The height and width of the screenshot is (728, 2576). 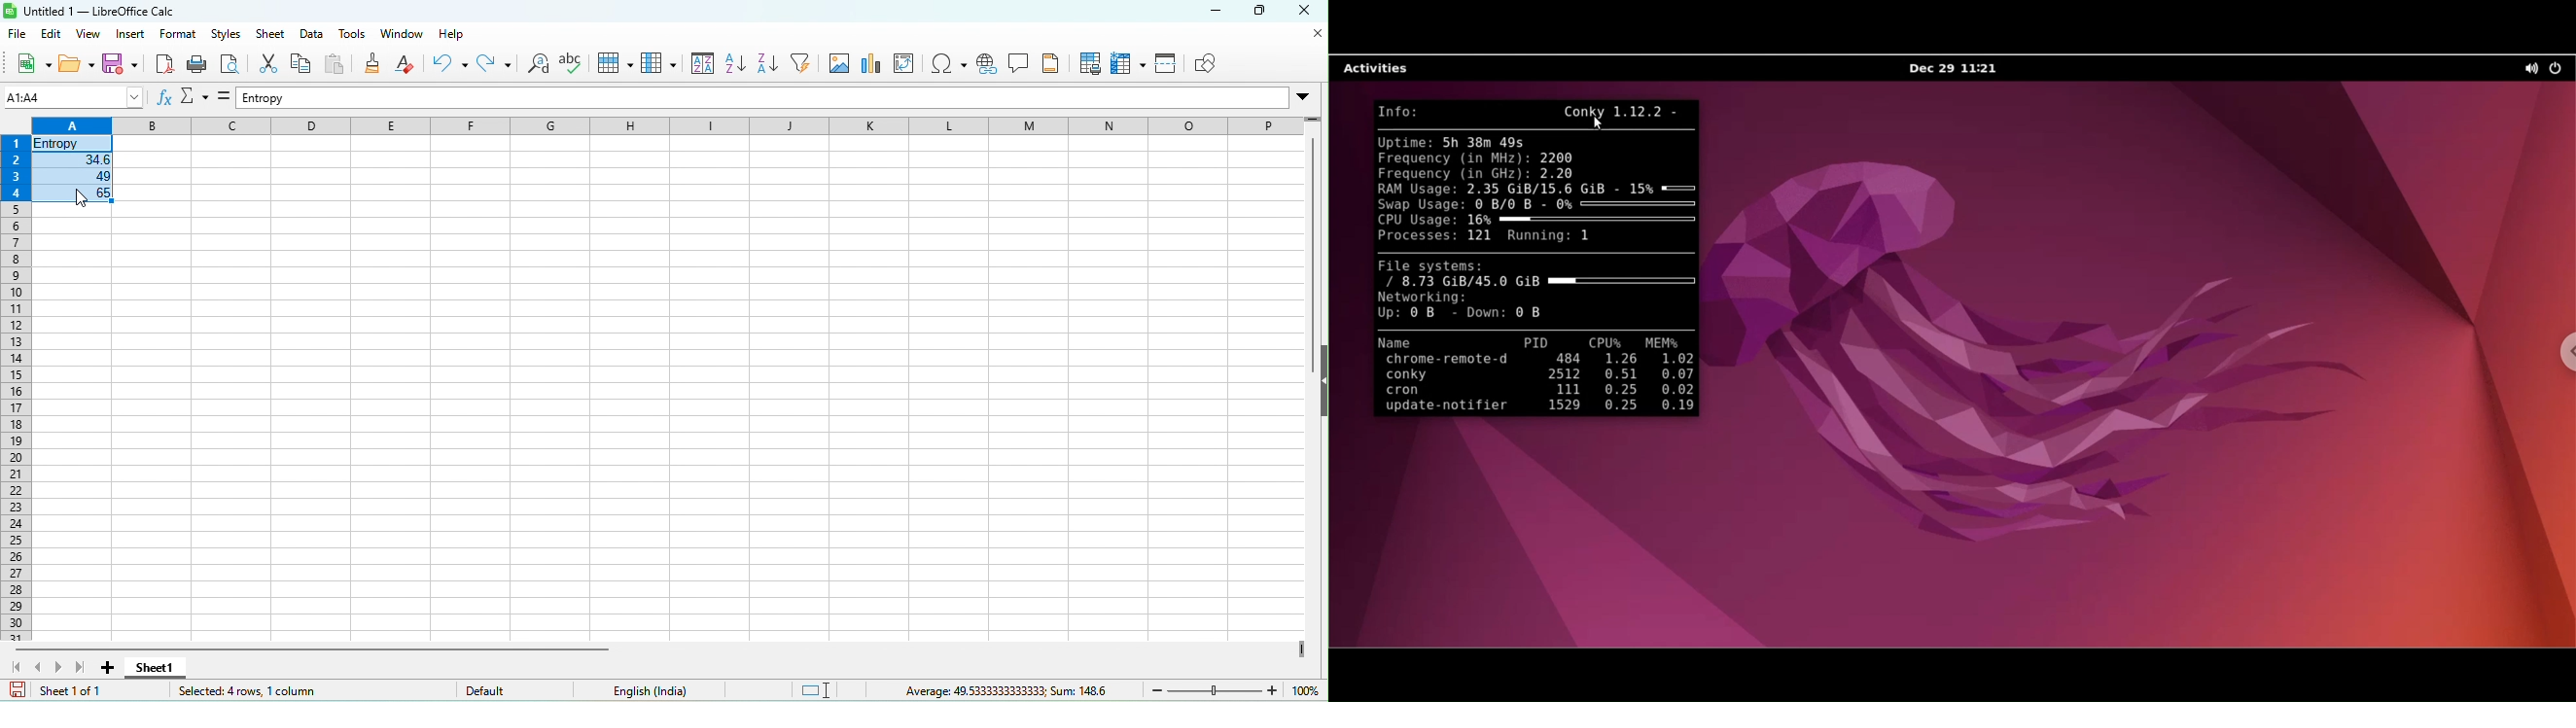 What do you see at coordinates (270, 36) in the screenshot?
I see `sheet` at bounding box center [270, 36].